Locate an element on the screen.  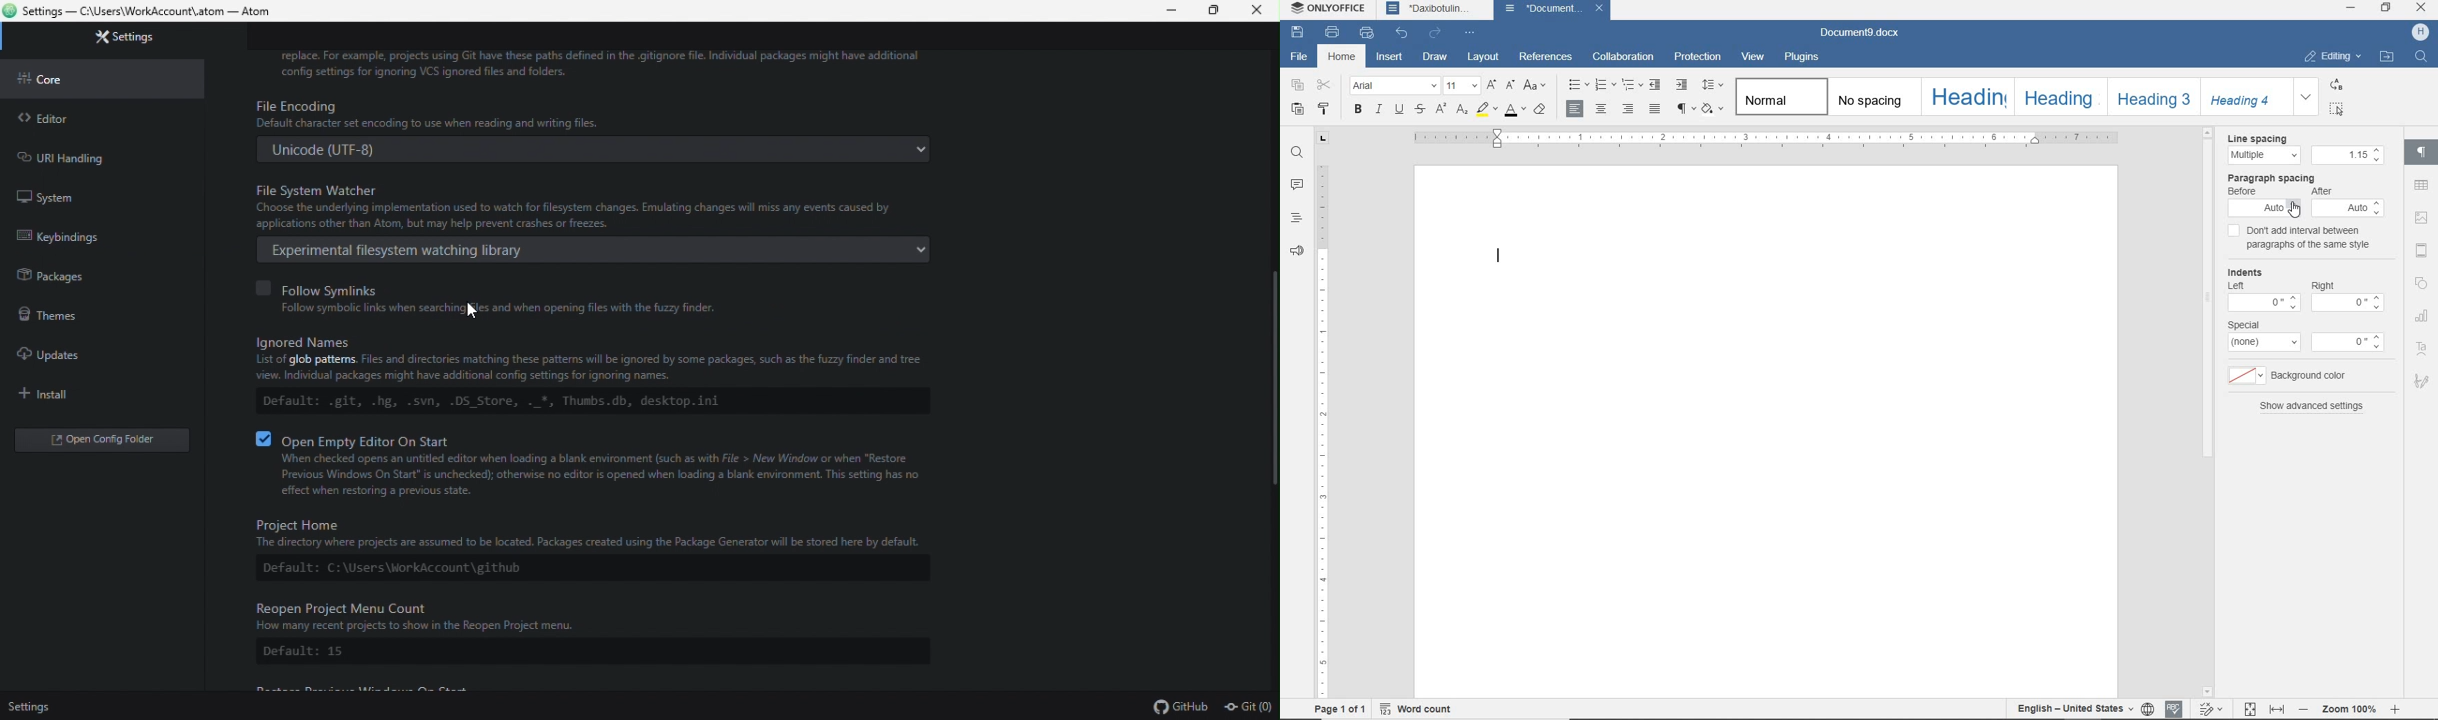
layout is located at coordinates (1485, 58).